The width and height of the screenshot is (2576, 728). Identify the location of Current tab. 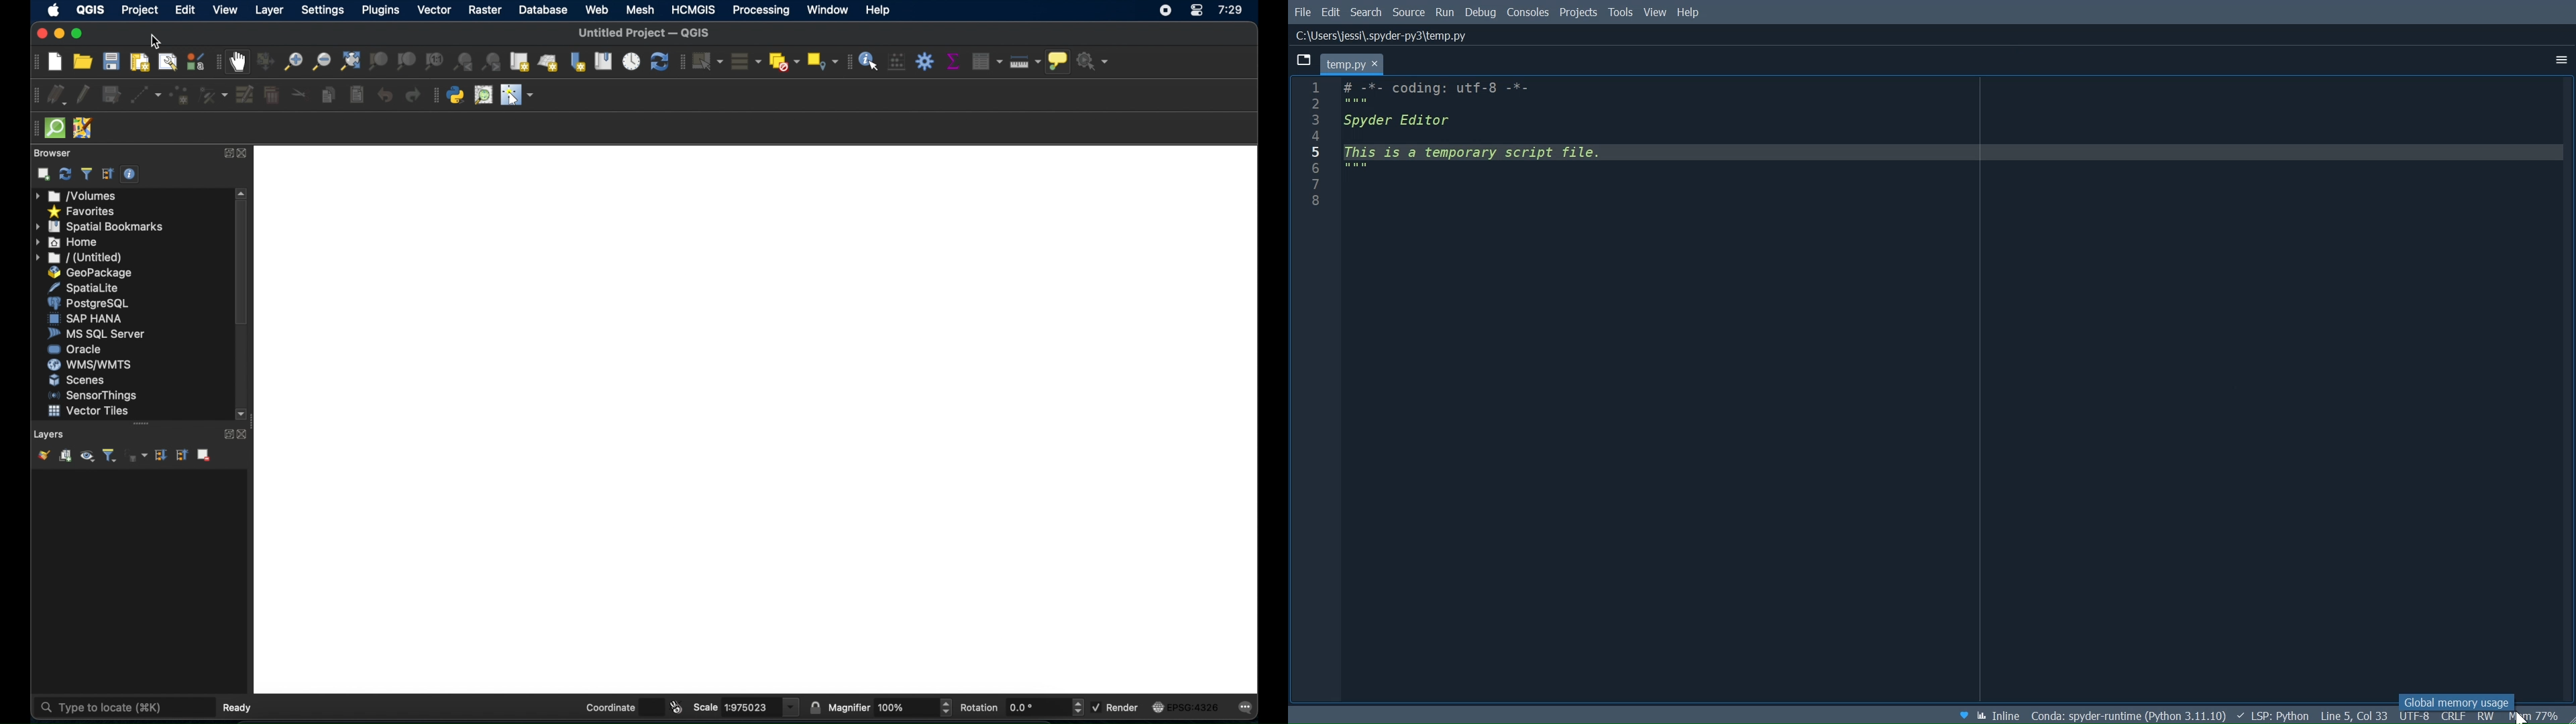
(1351, 63).